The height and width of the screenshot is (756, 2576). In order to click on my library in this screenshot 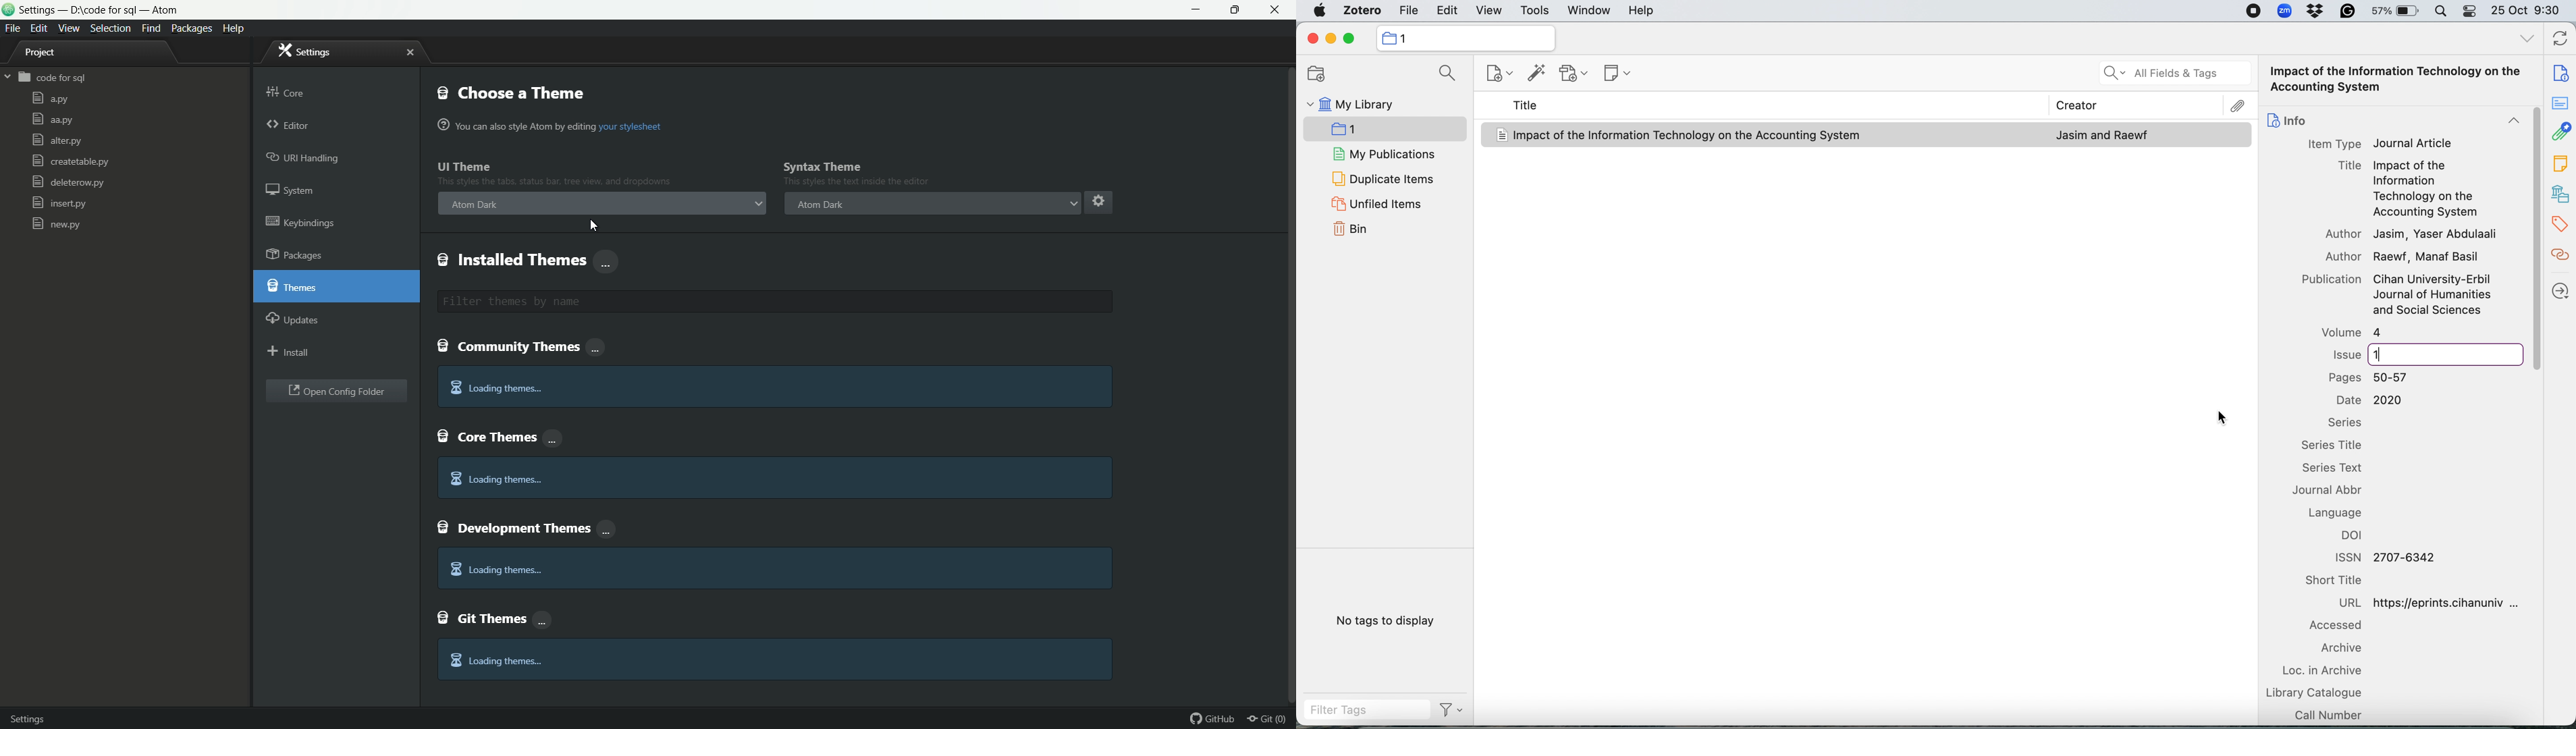, I will do `click(1374, 105)`.